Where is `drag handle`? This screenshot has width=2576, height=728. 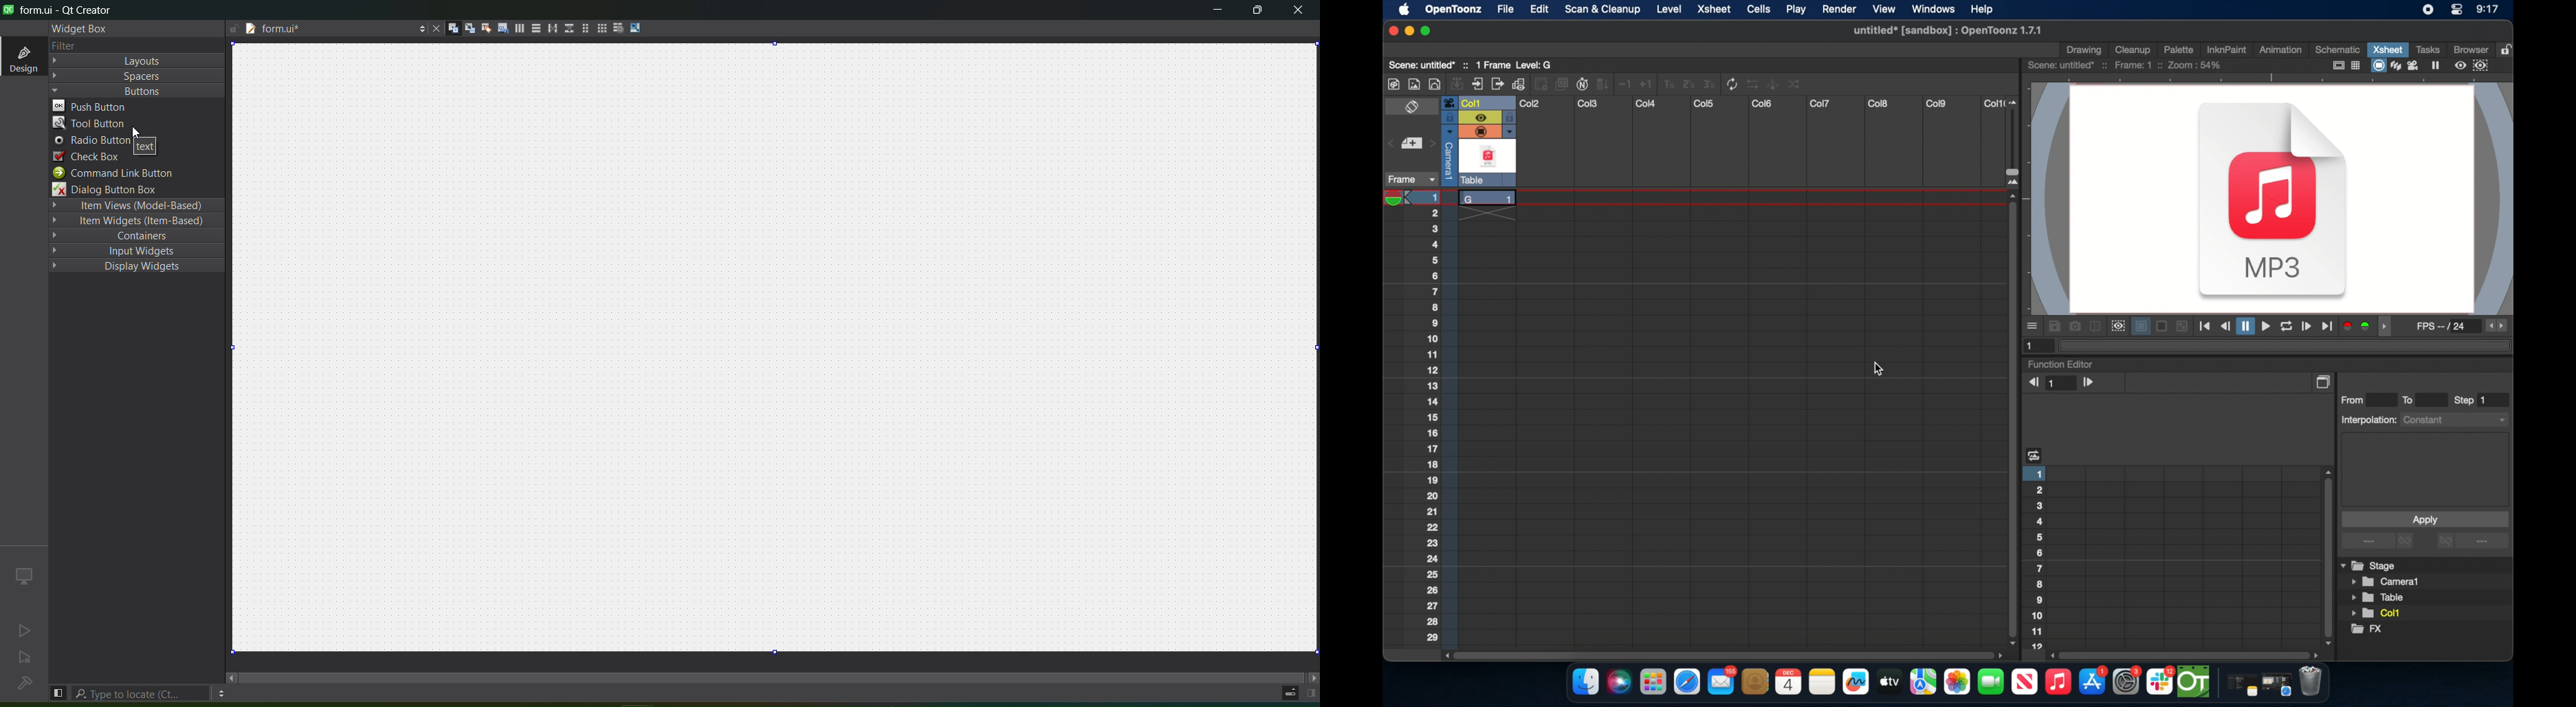 drag handle is located at coordinates (2388, 327).